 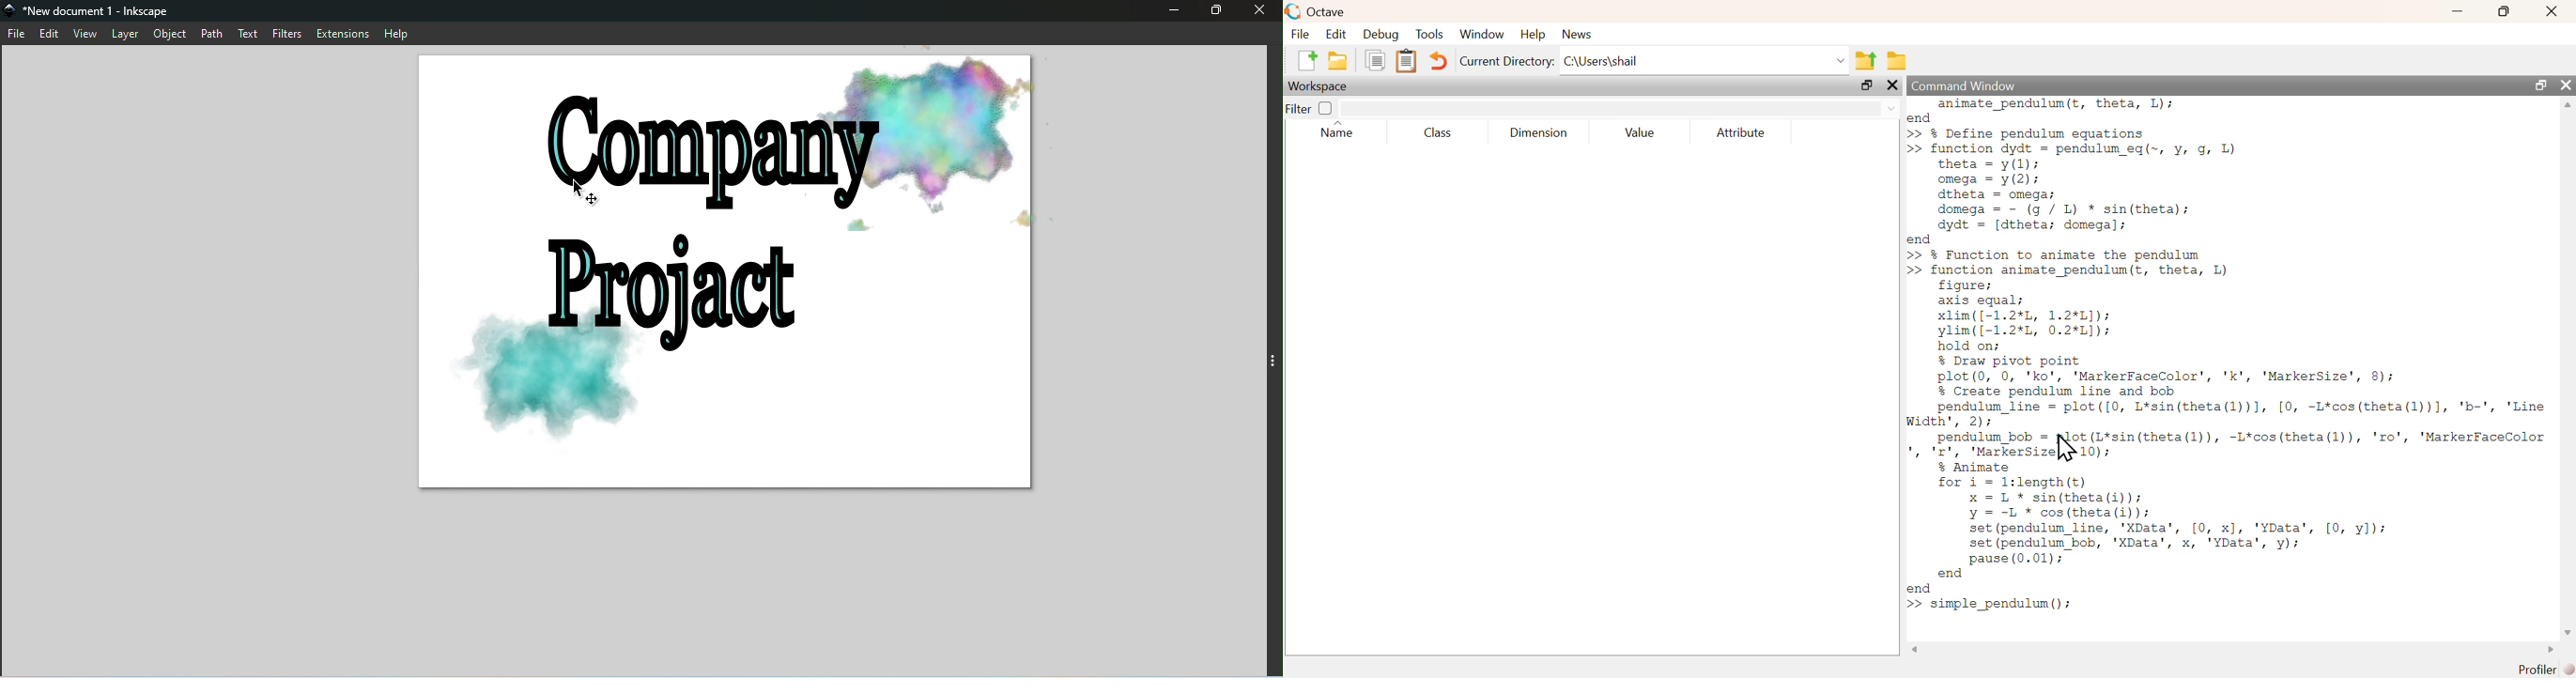 I want to click on Extensions, so click(x=344, y=33).